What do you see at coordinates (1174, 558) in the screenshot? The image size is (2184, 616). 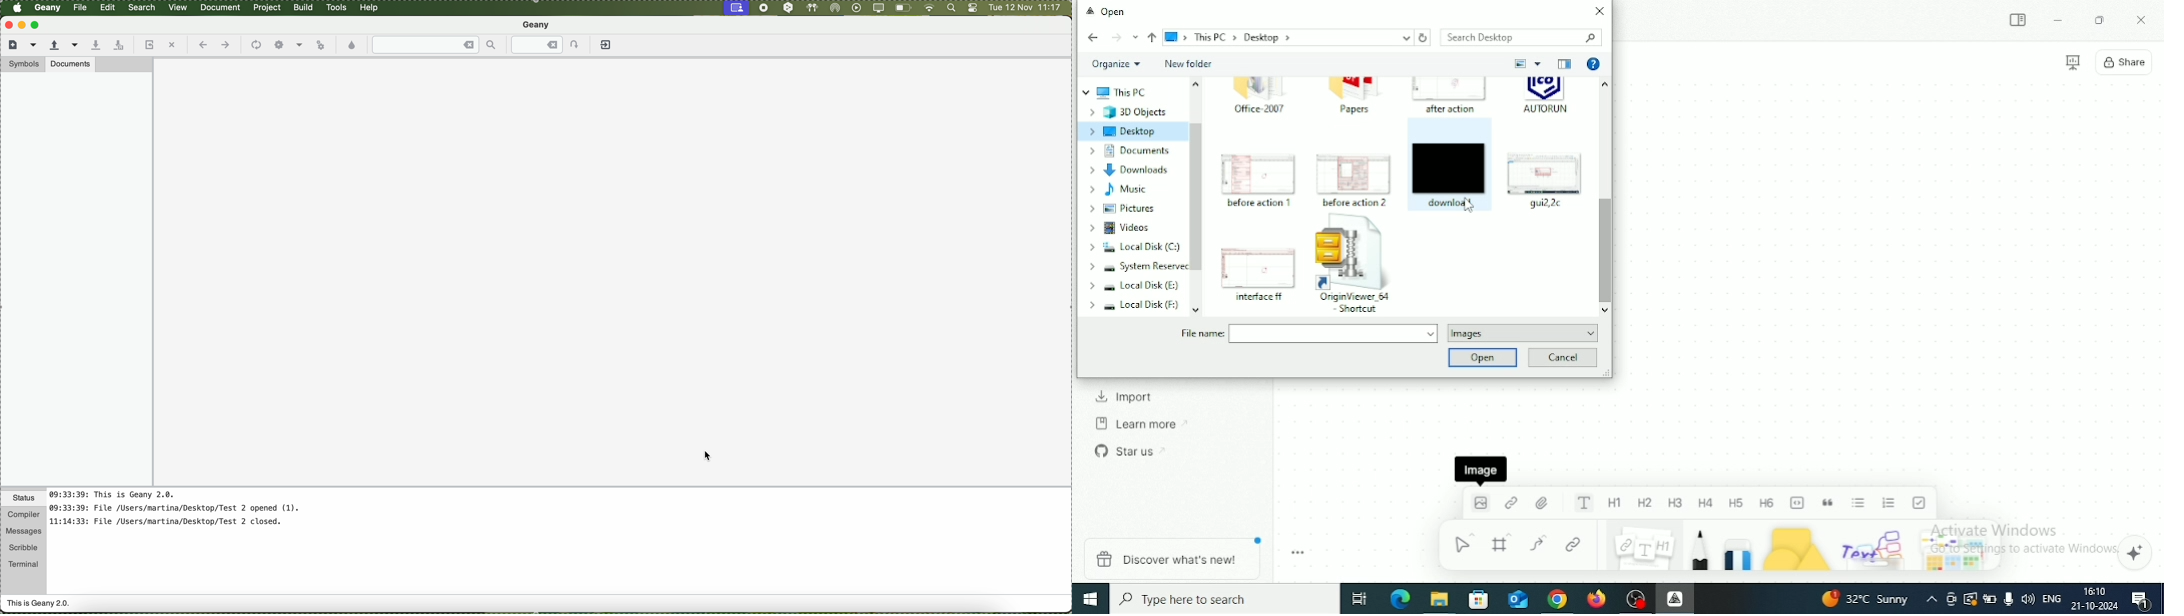 I see `Discover what's new!` at bounding box center [1174, 558].